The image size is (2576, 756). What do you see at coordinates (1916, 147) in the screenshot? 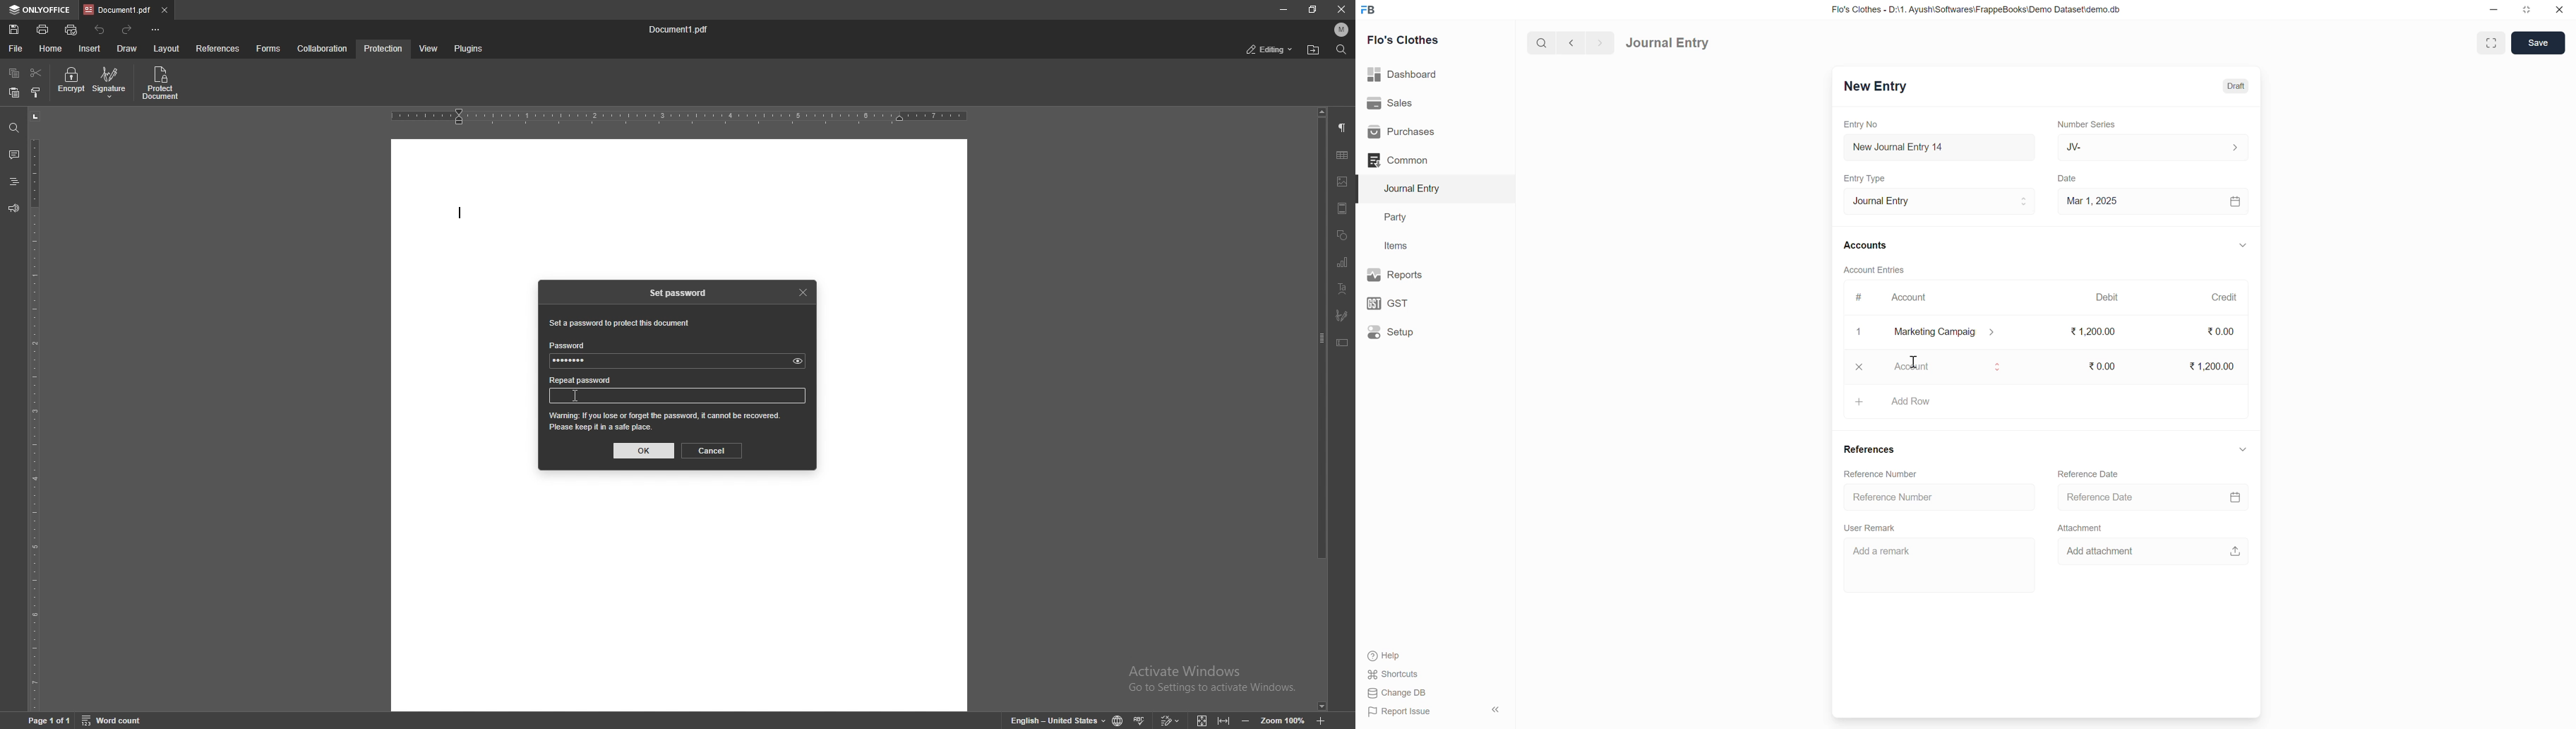
I see `New Journal Entry 14` at bounding box center [1916, 147].